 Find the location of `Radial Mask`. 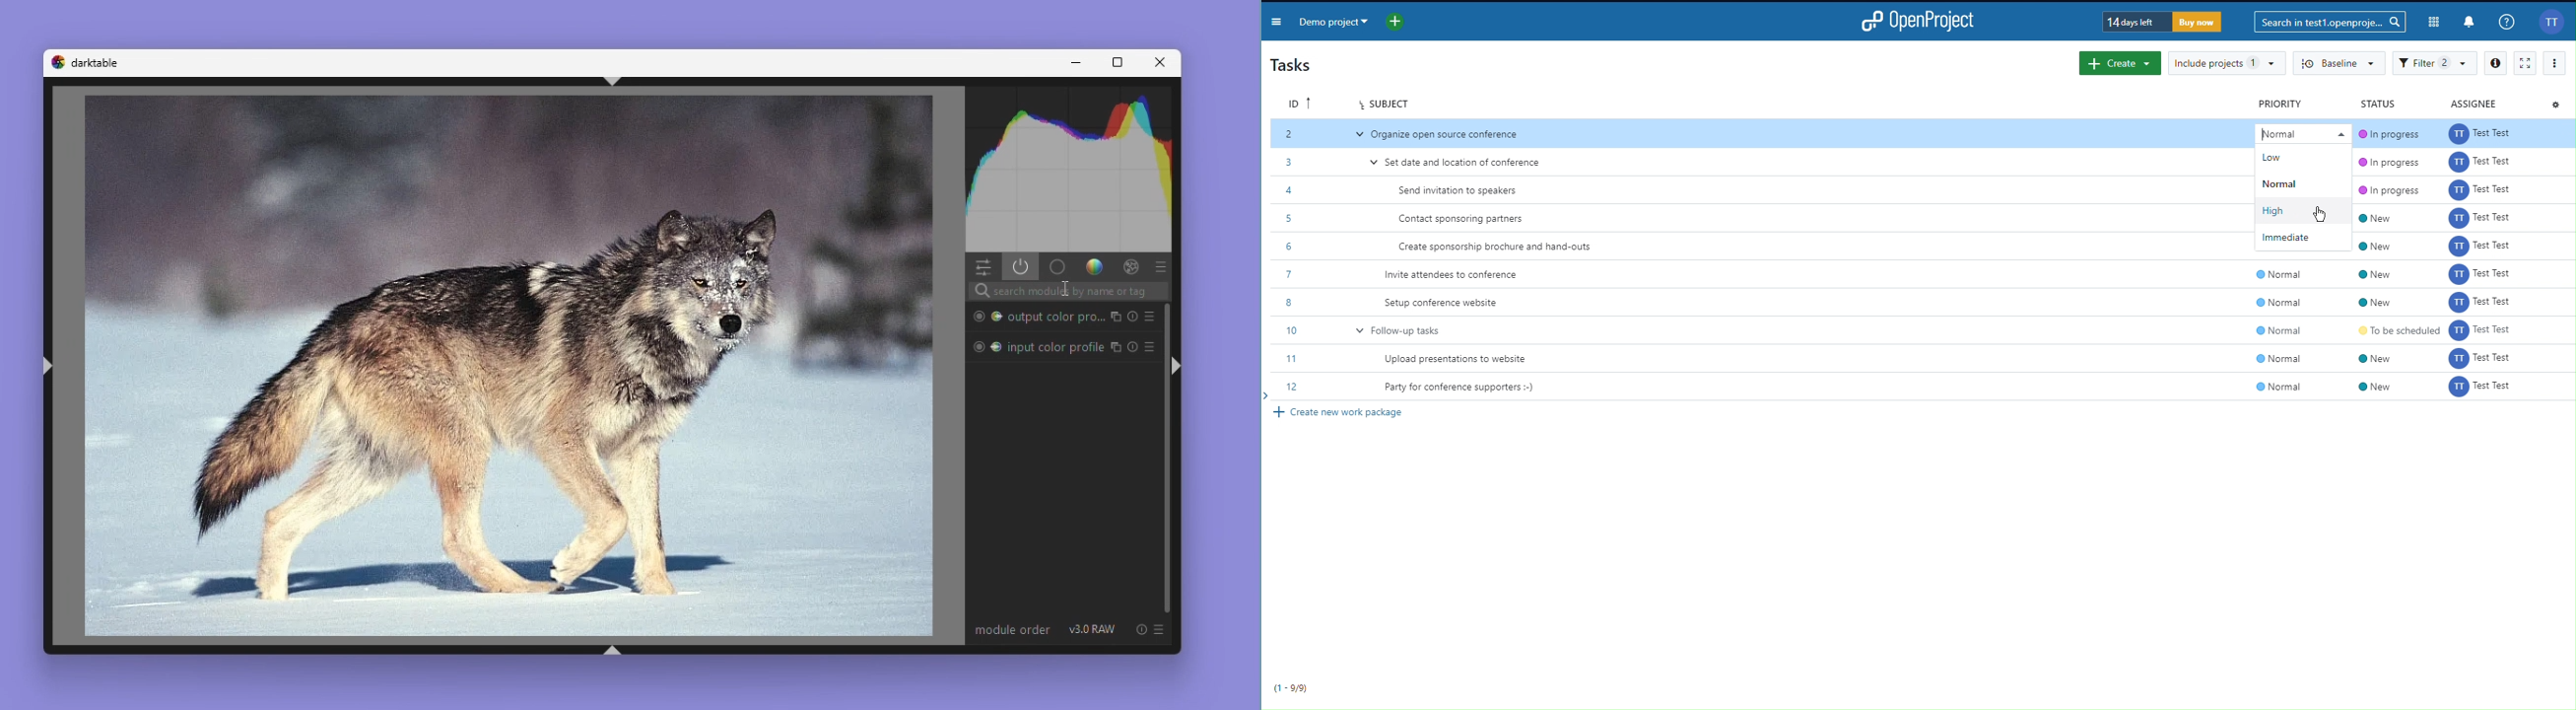

Radial Mask is located at coordinates (977, 317).